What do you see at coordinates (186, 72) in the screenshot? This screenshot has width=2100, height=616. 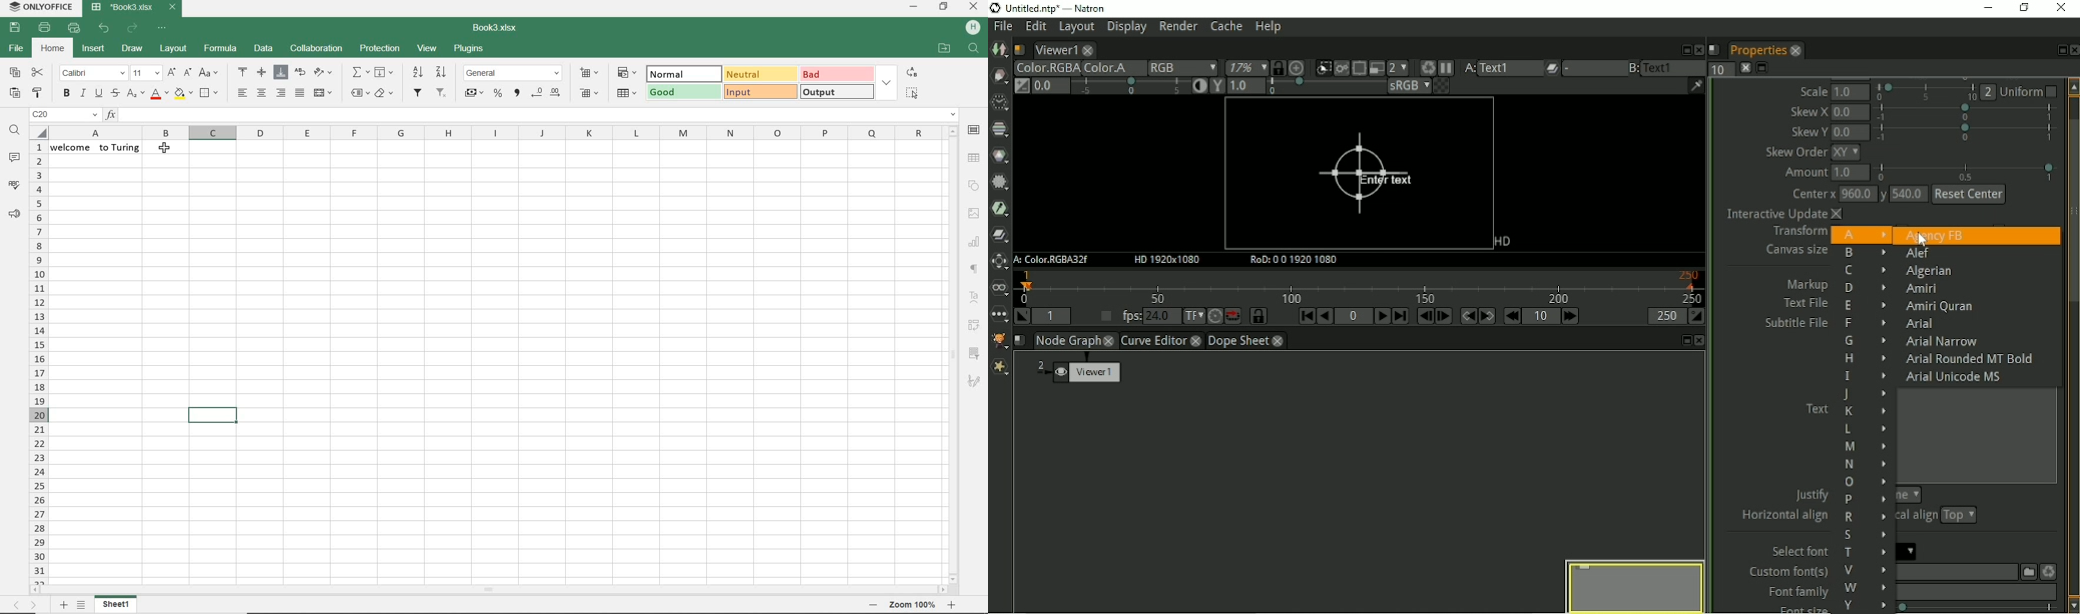 I see `decrement font size` at bounding box center [186, 72].